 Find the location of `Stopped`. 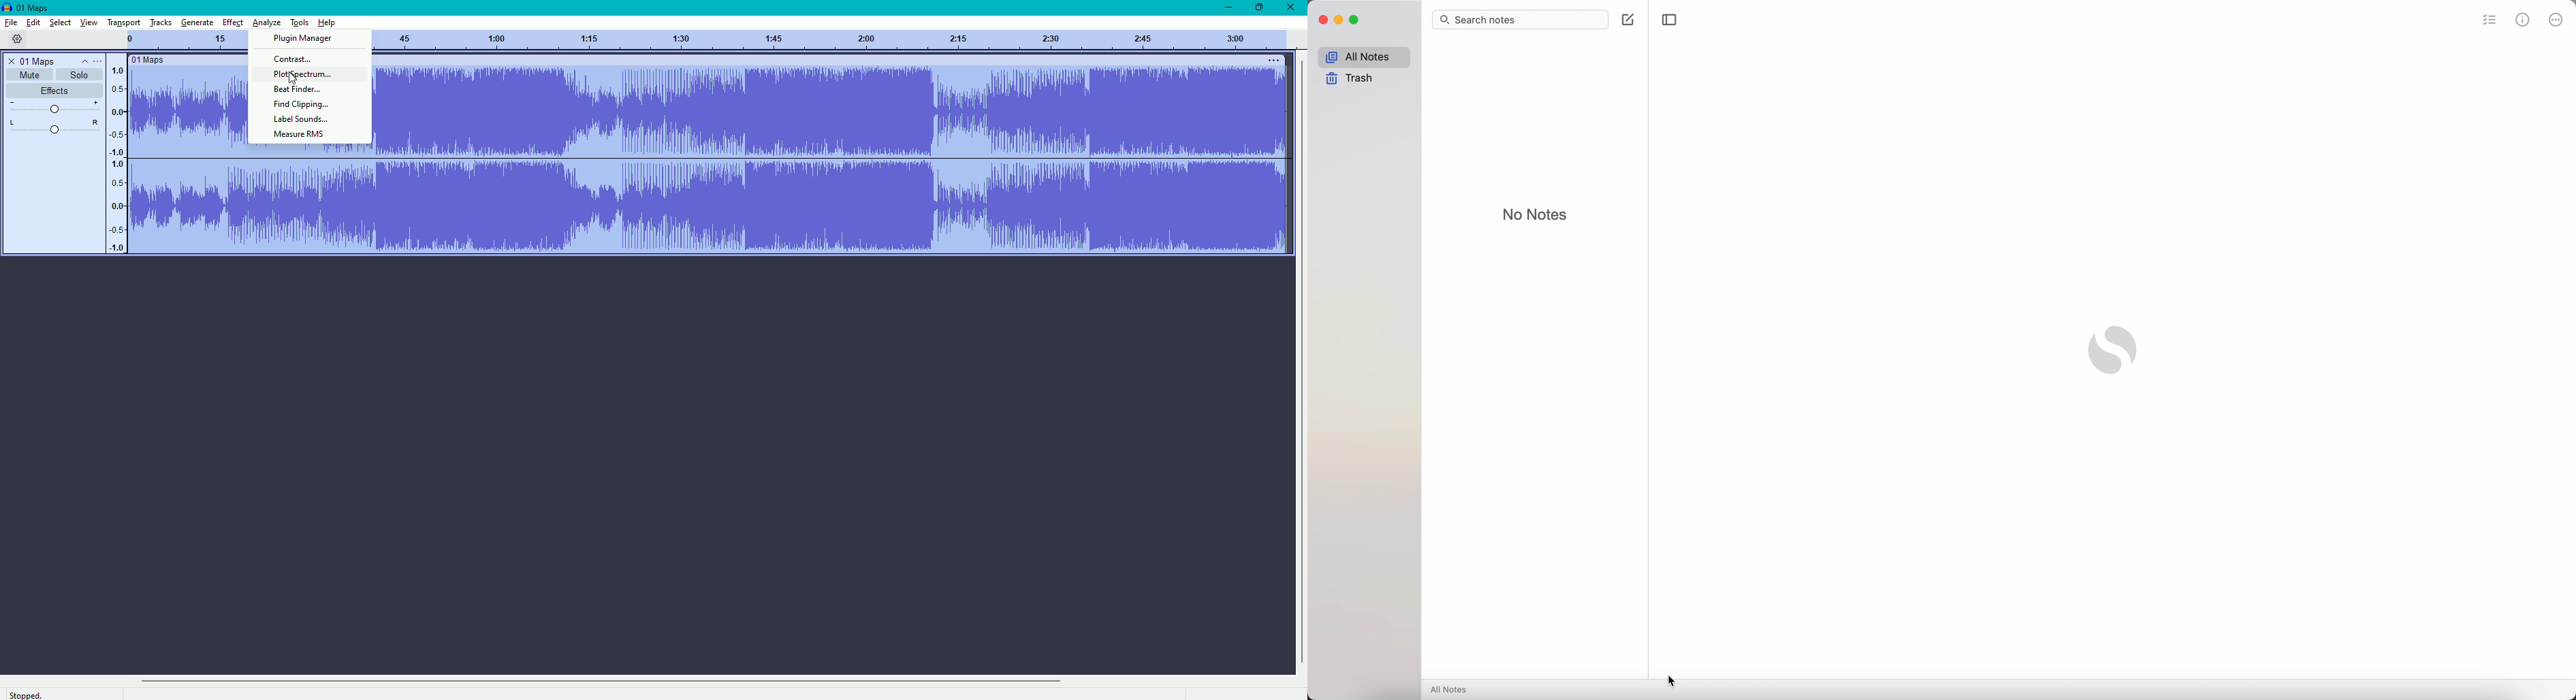

Stopped is located at coordinates (24, 693).